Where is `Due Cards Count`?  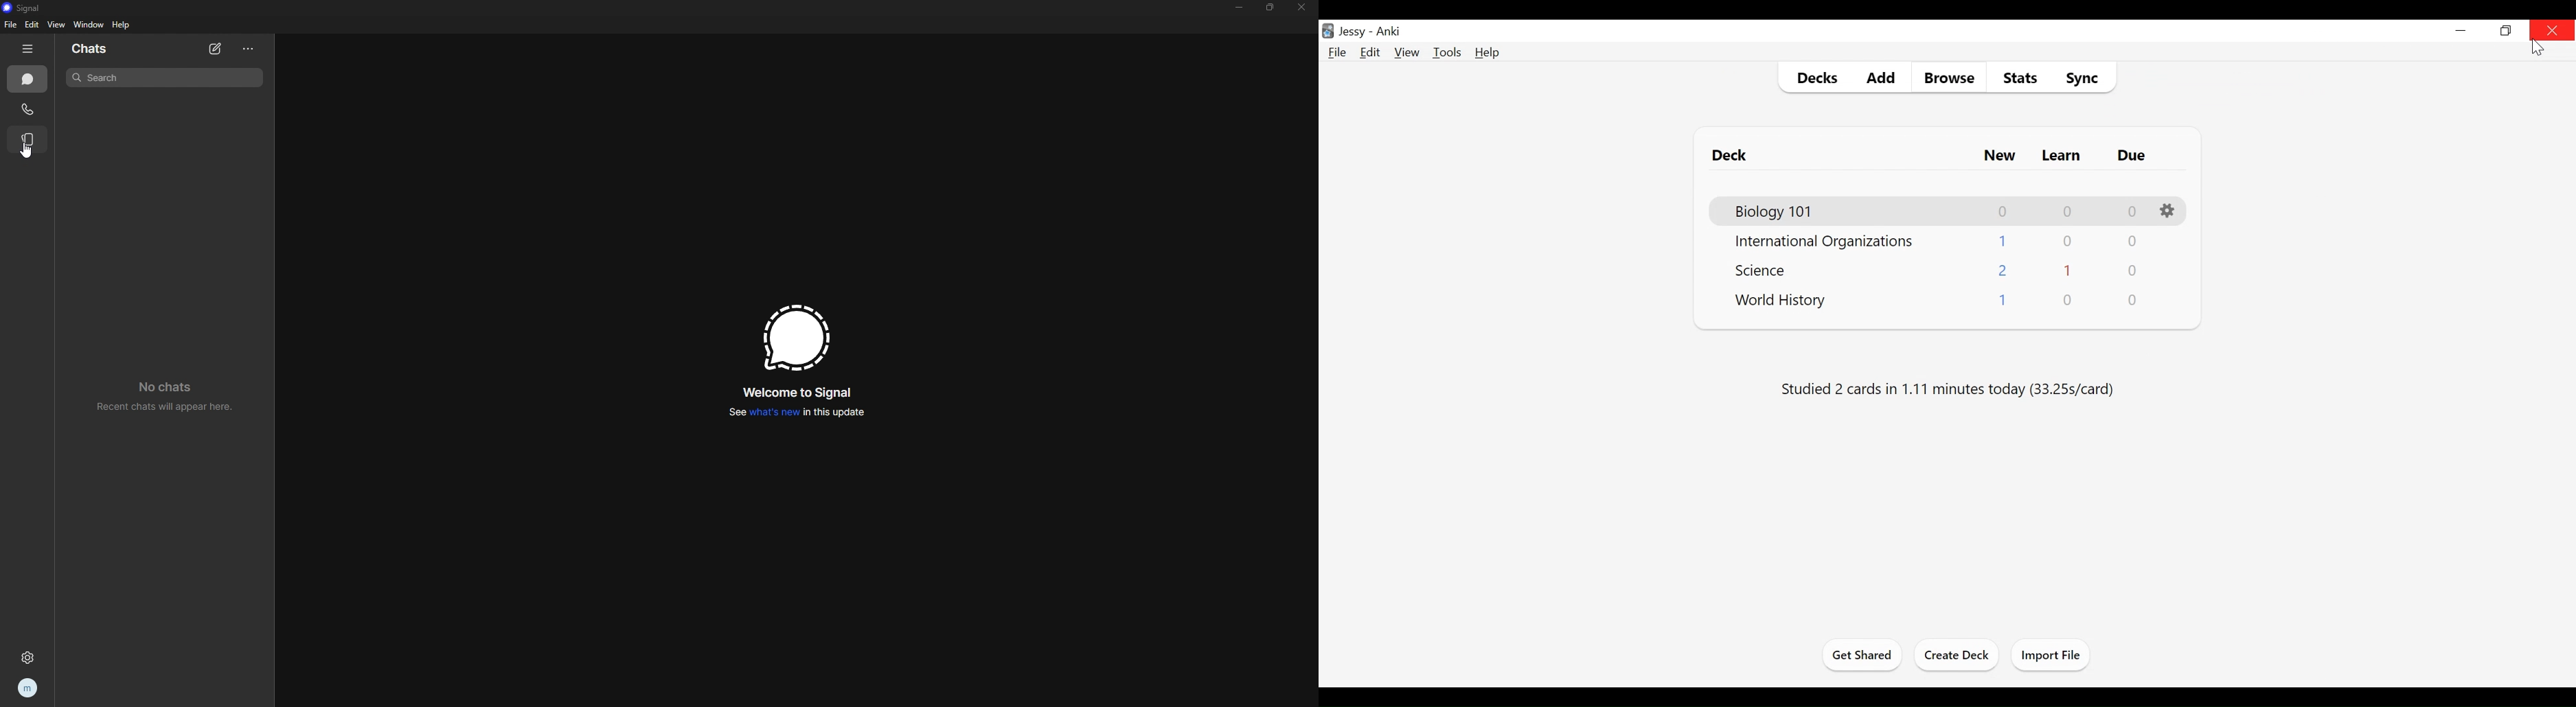 Due Cards Count is located at coordinates (2131, 300).